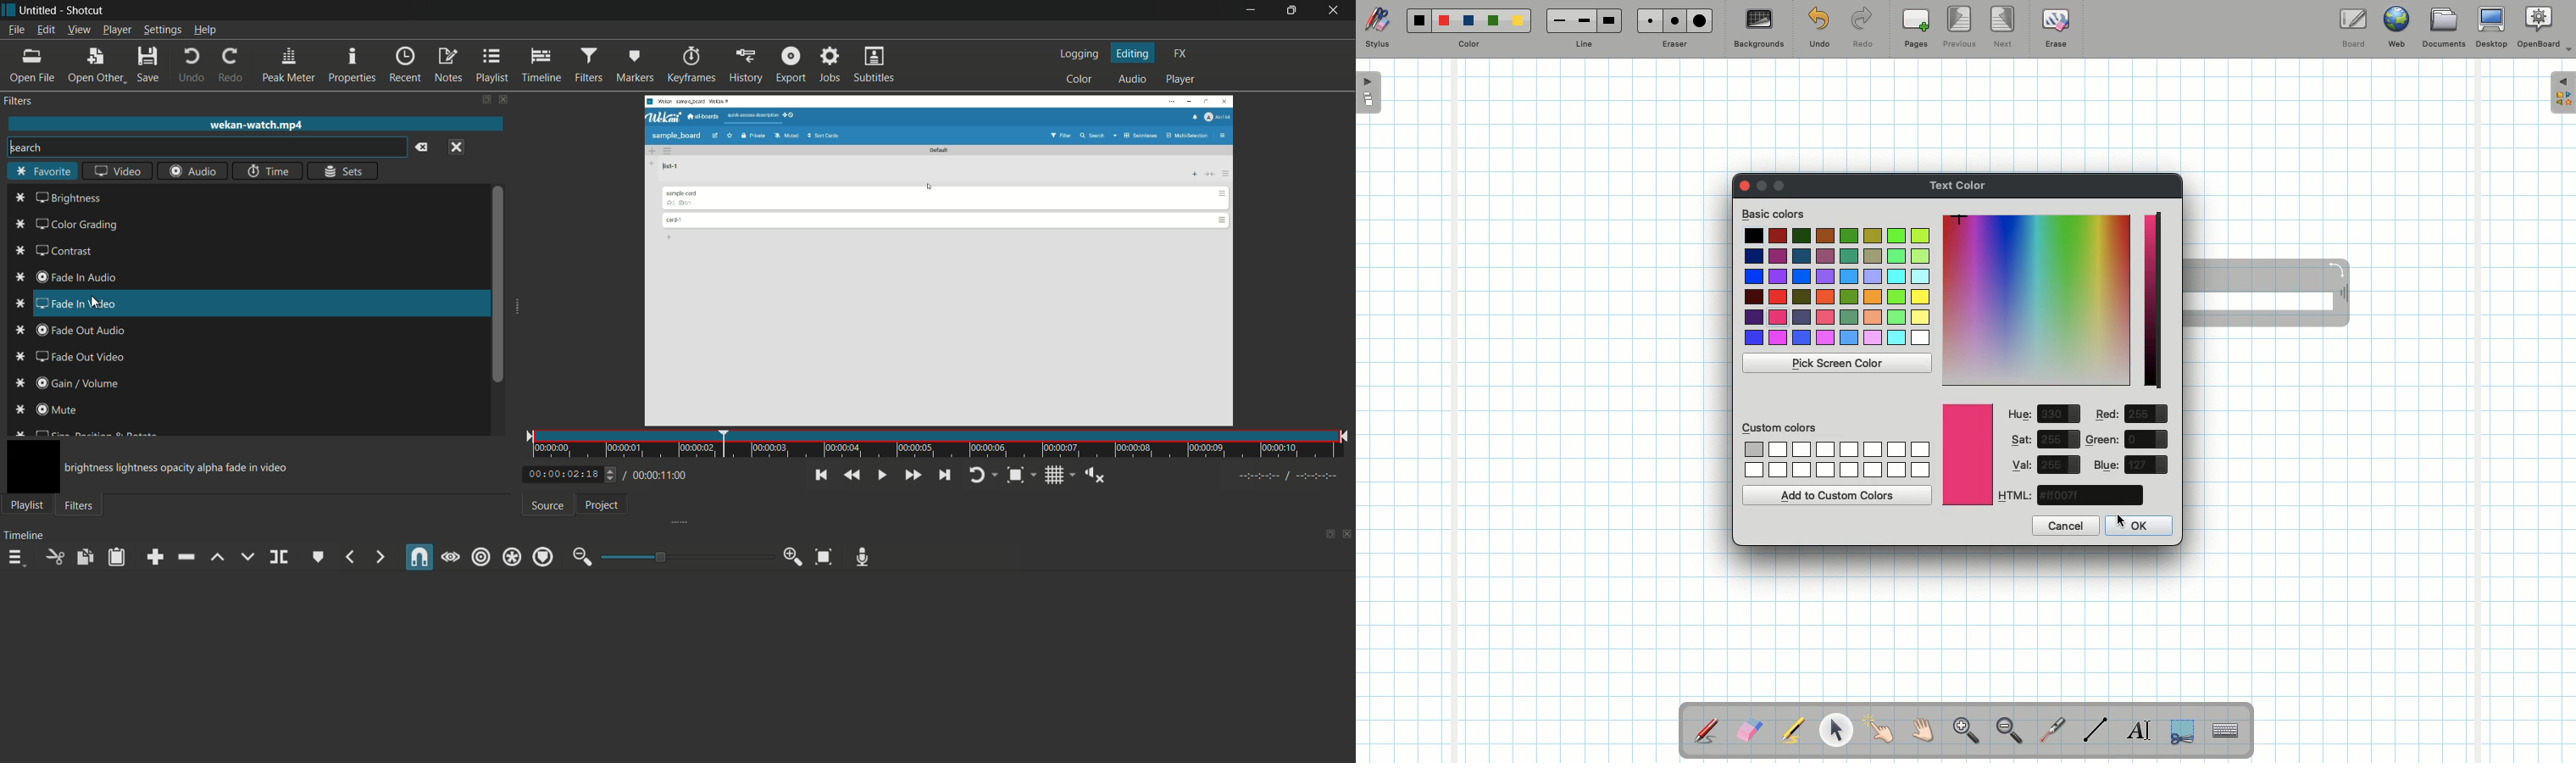 The width and height of the screenshot is (2576, 784). What do you see at coordinates (663, 475) in the screenshot?
I see `total time` at bounding box center [663, 475].